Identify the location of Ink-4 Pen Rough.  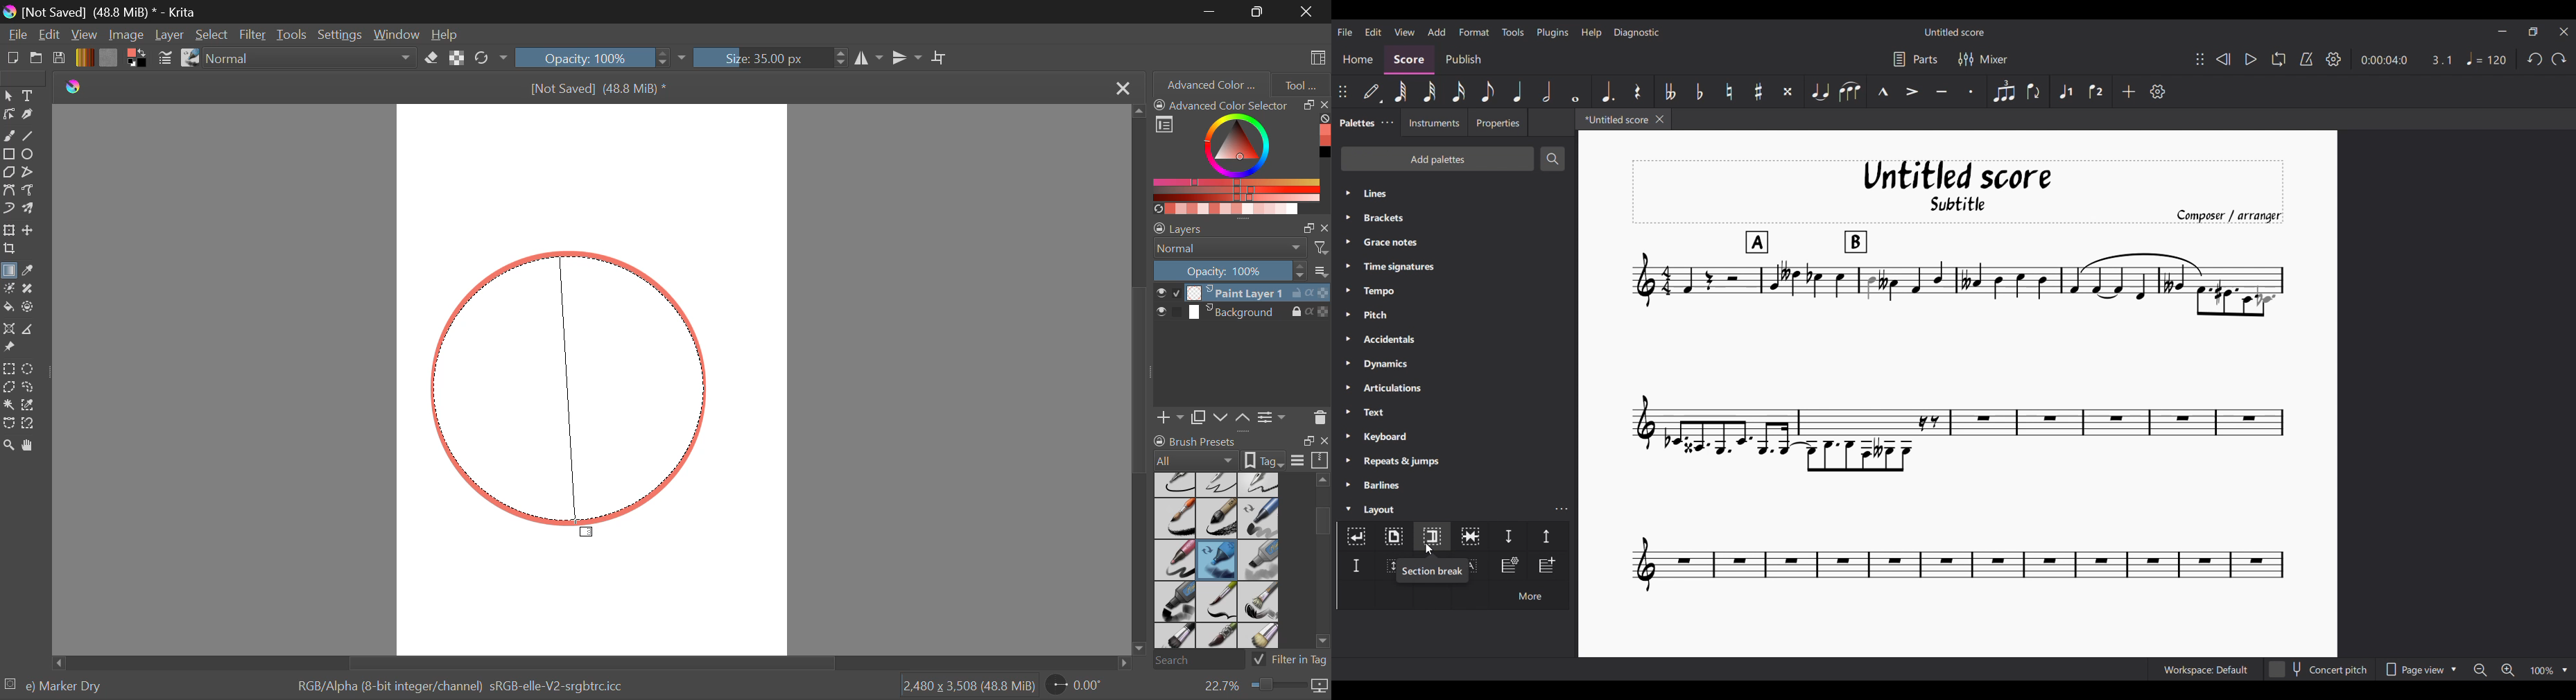
(1259, 484).